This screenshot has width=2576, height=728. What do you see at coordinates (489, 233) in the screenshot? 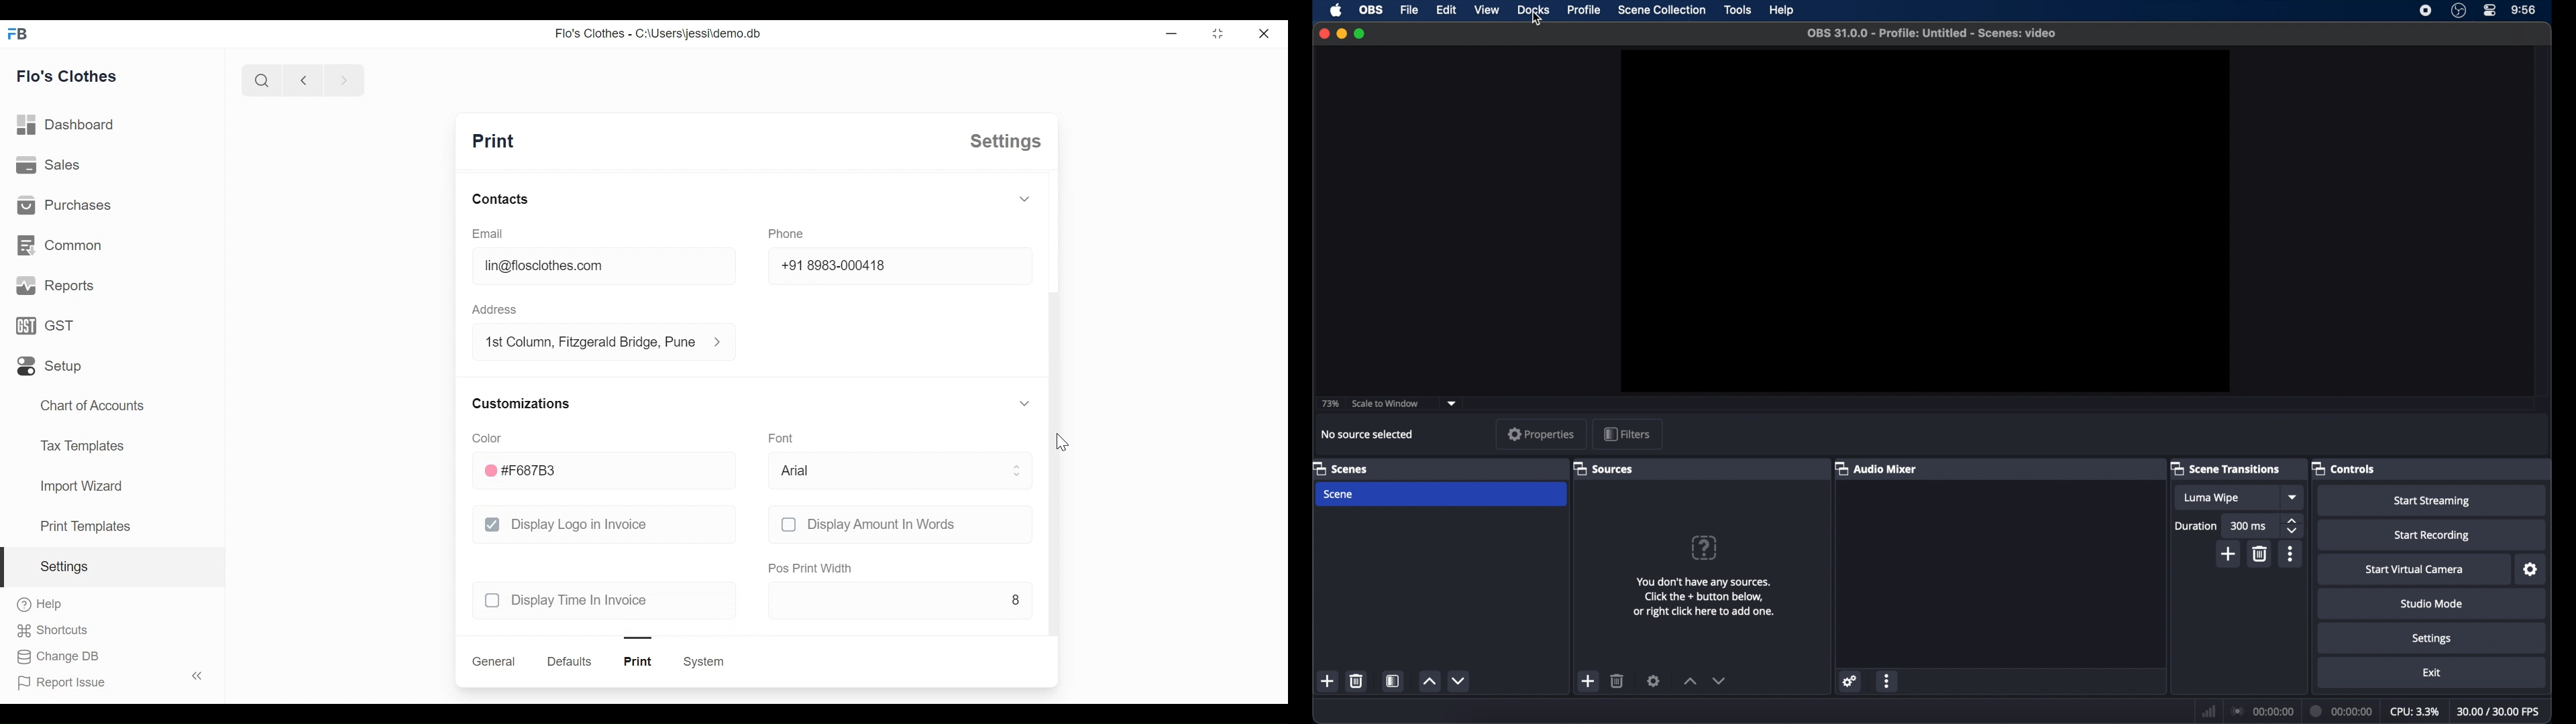
I see `email` at bounding box center [489, 233].